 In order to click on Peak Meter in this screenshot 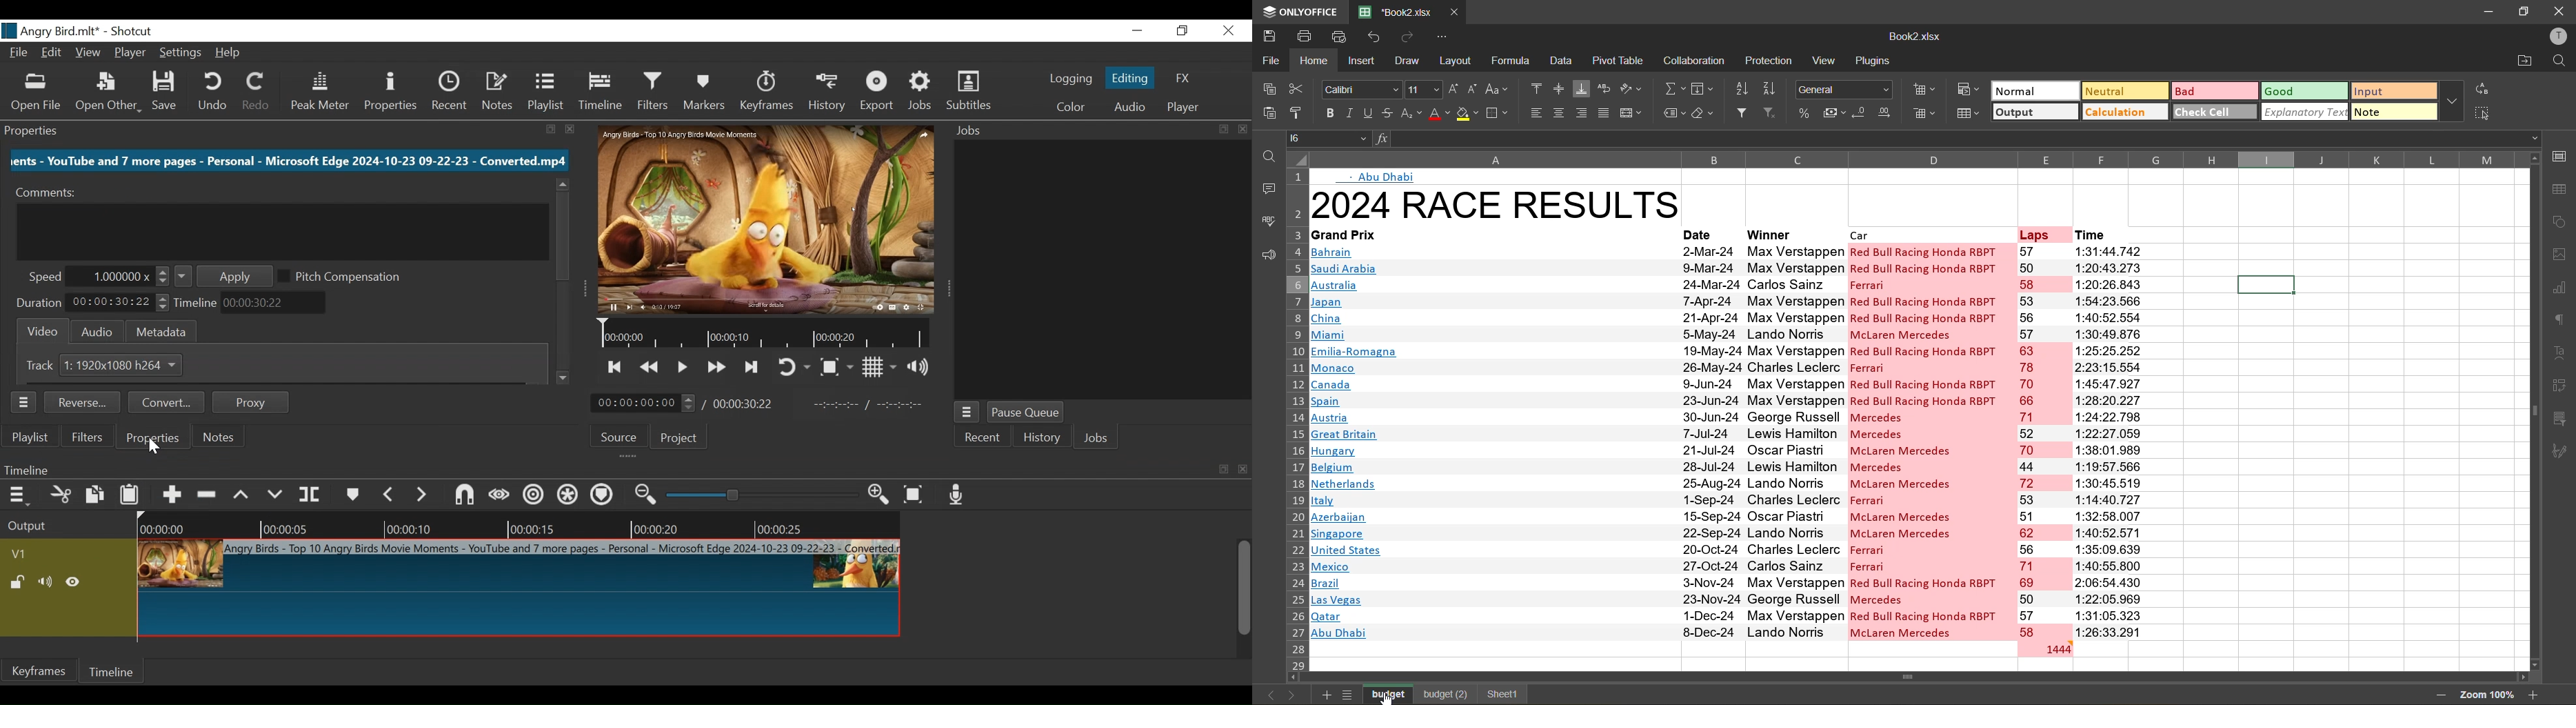, I will do `click(318, 95)`.